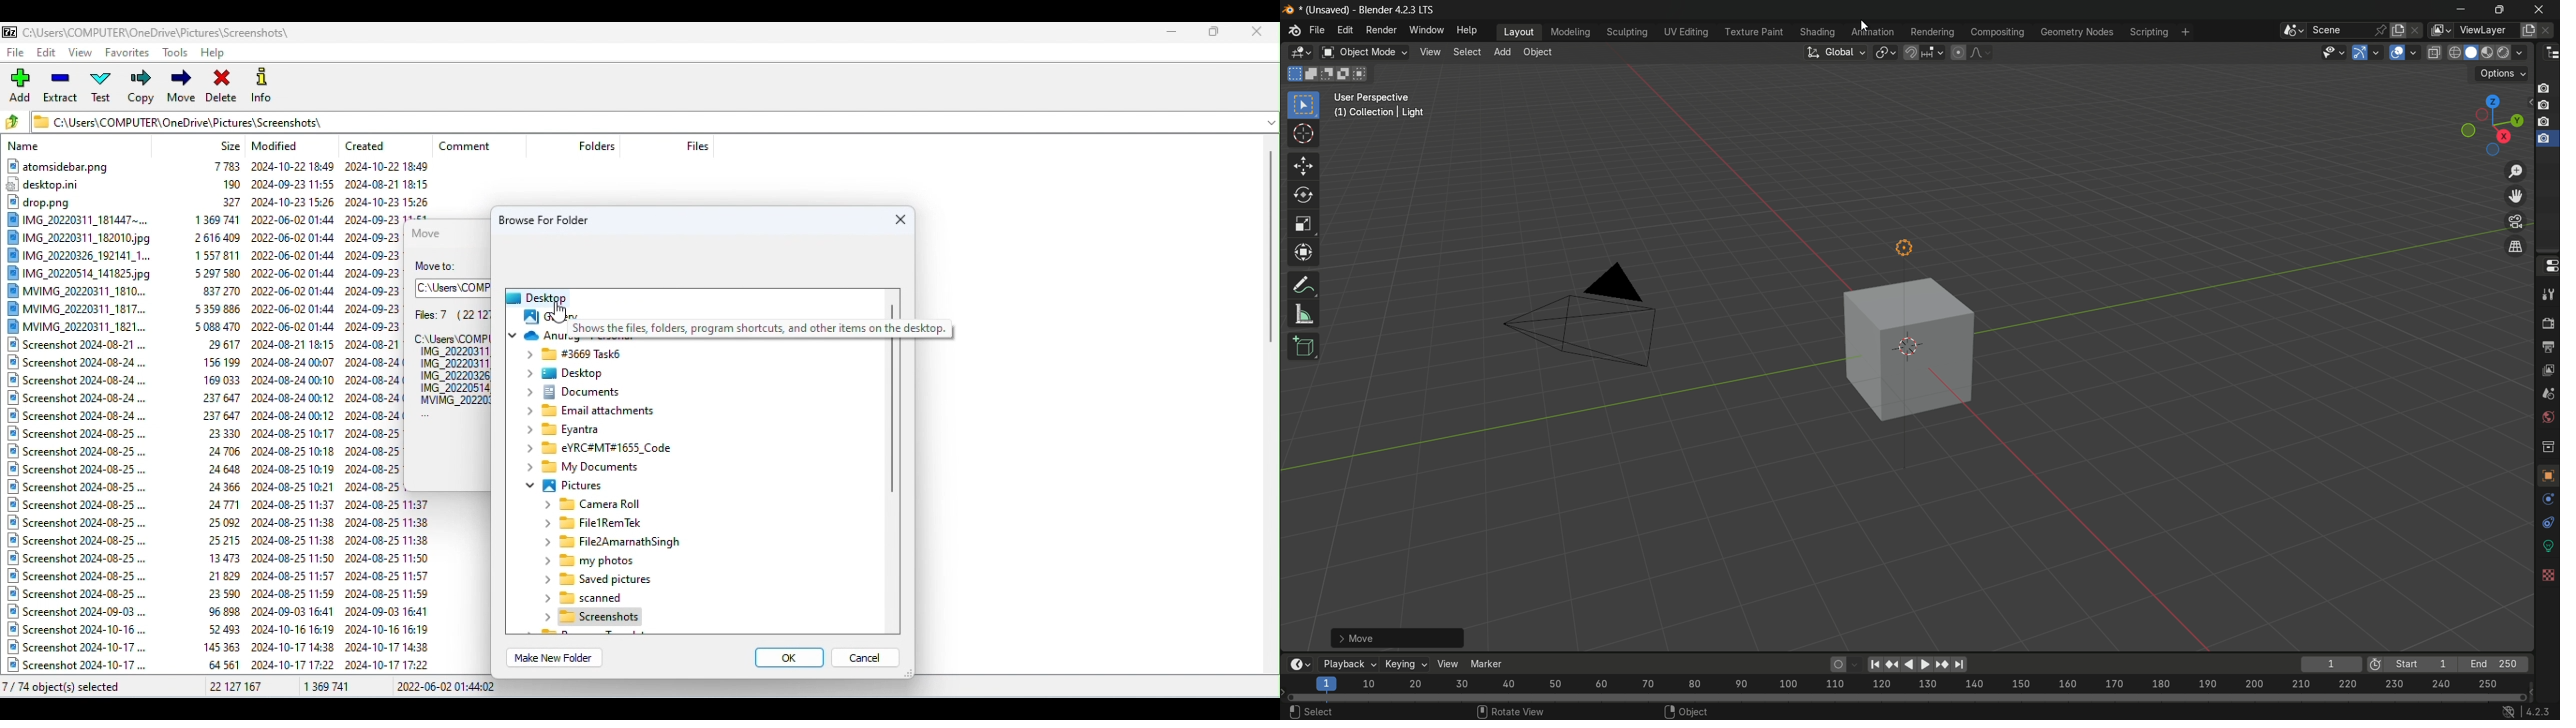 The width and height of the screenshot is (2576, 728). What do you see at coordinates (1269, 121) in the screenshot?
I see `Drop down menu` at bounding box center [1269, 121].